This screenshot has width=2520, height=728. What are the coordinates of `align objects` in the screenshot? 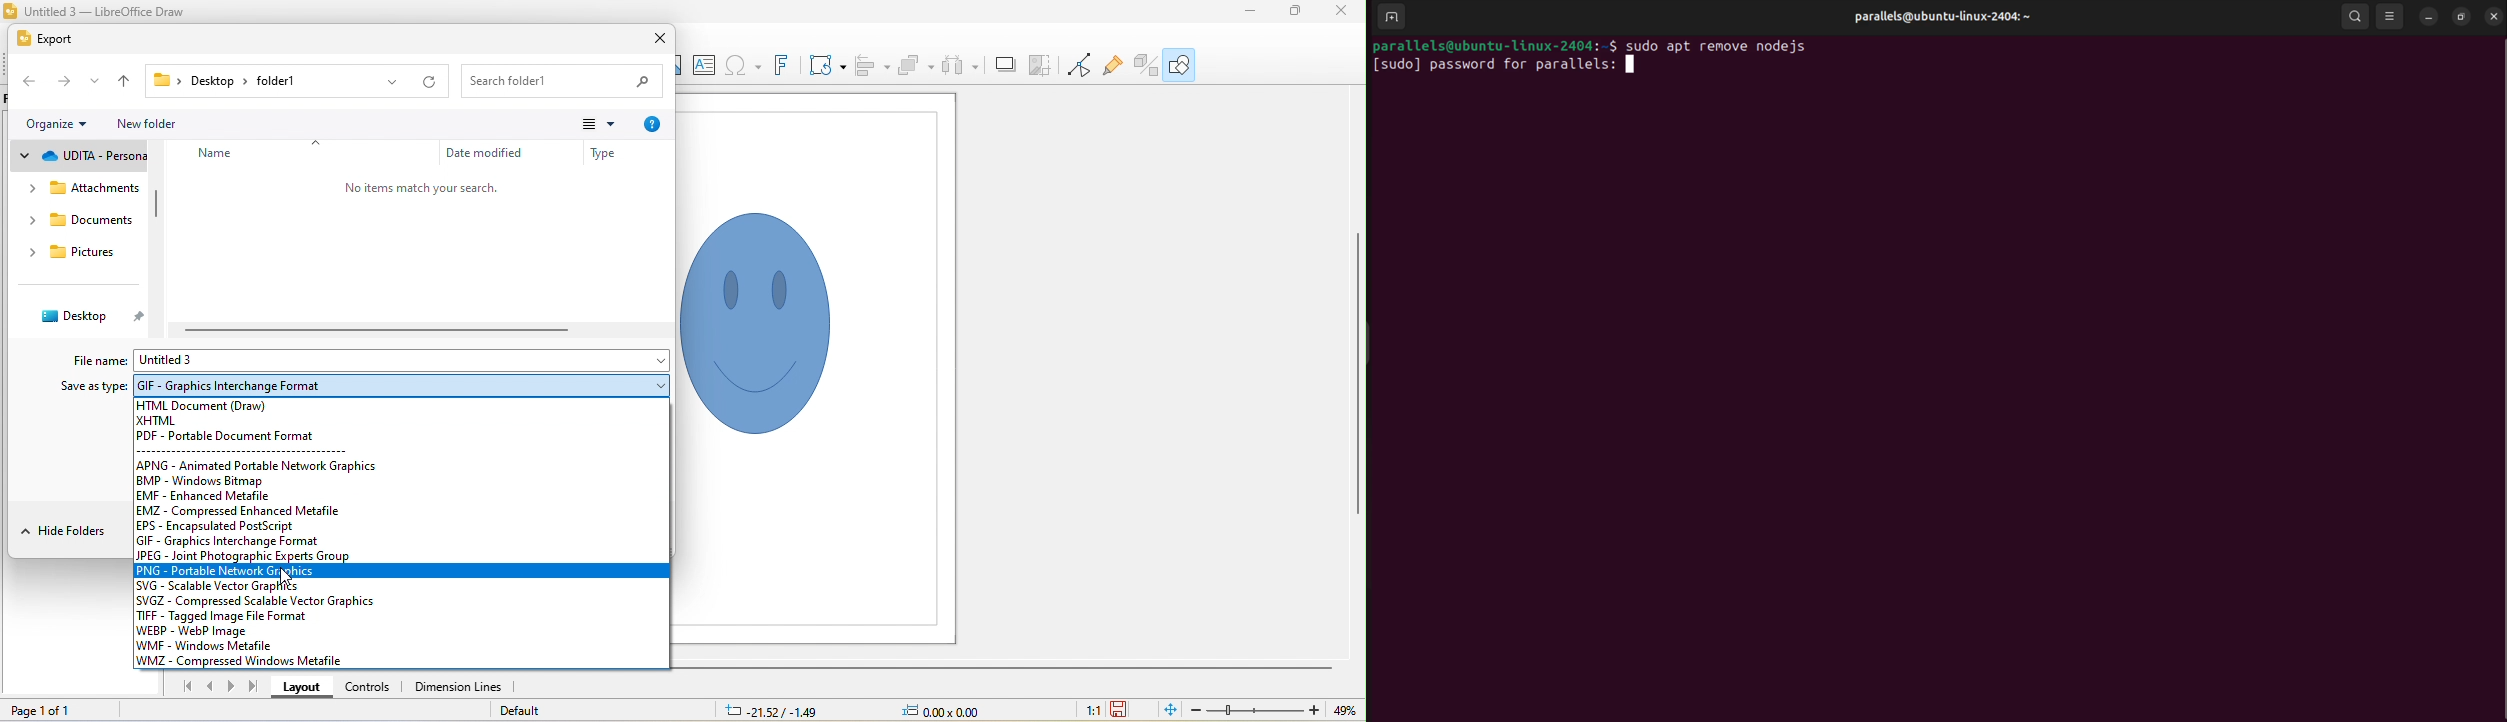 It's located at (872, 68).